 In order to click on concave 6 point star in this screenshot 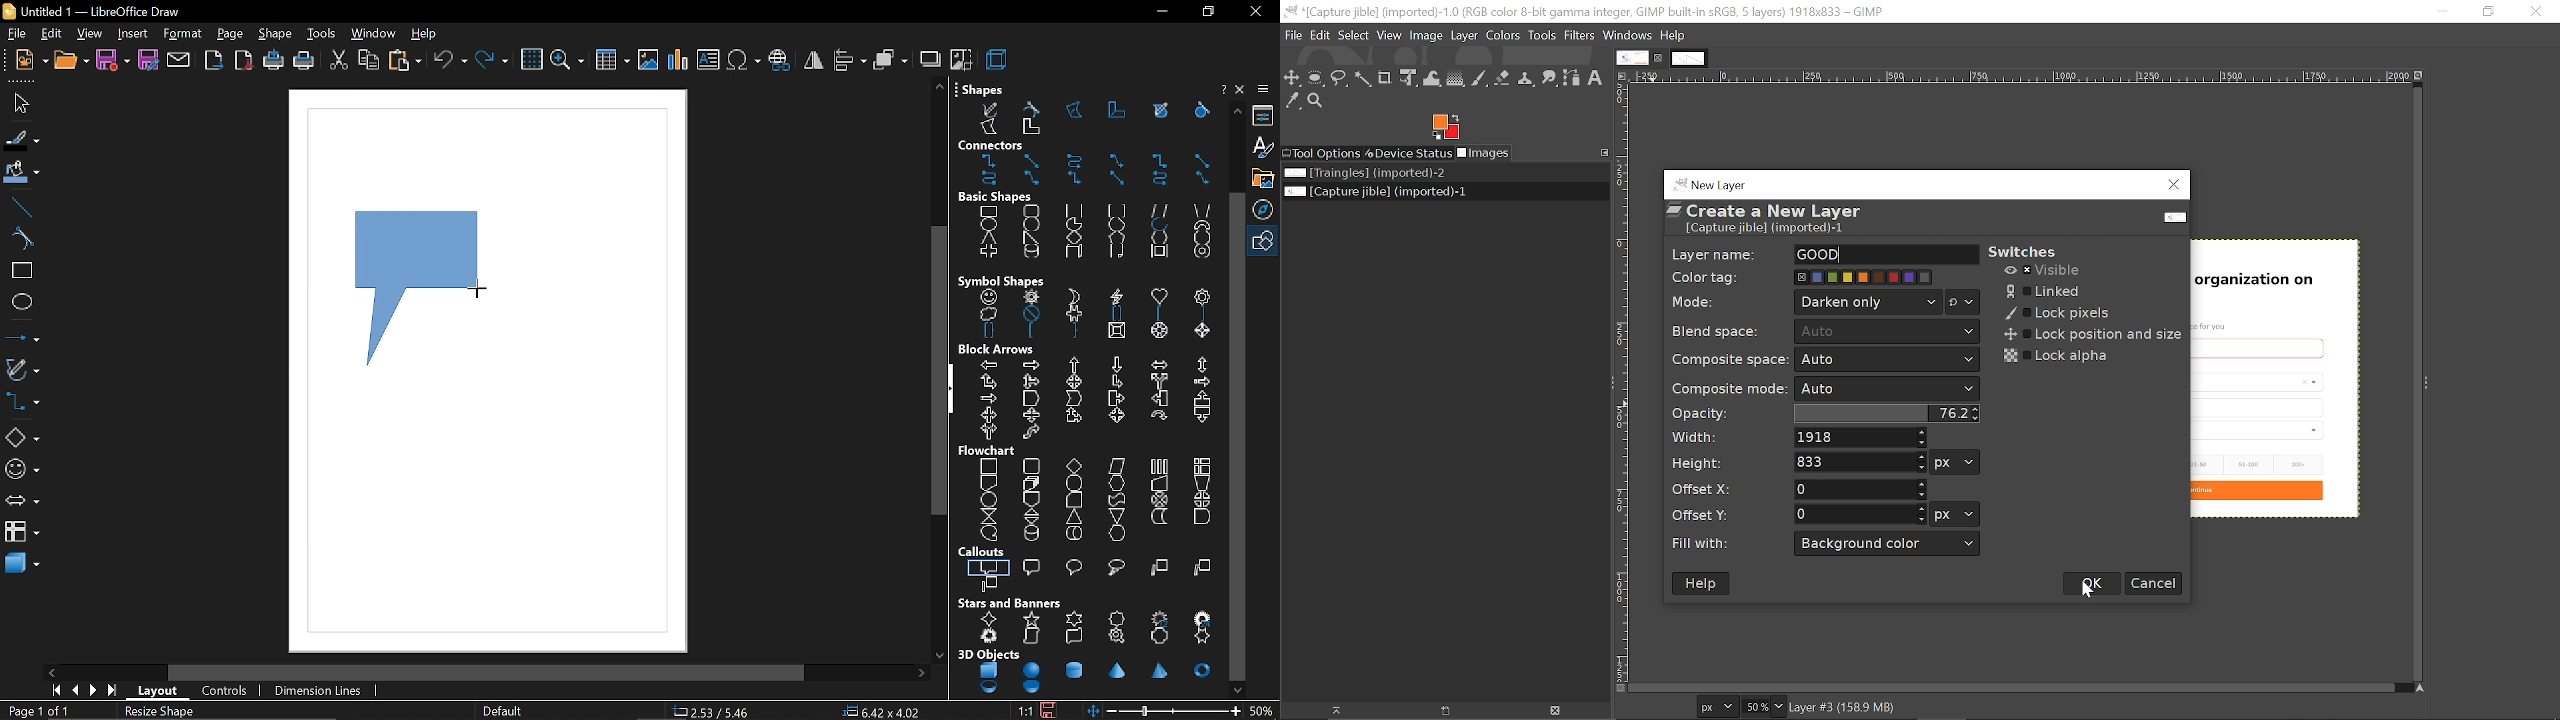, I will do `click(1203, 637)`.